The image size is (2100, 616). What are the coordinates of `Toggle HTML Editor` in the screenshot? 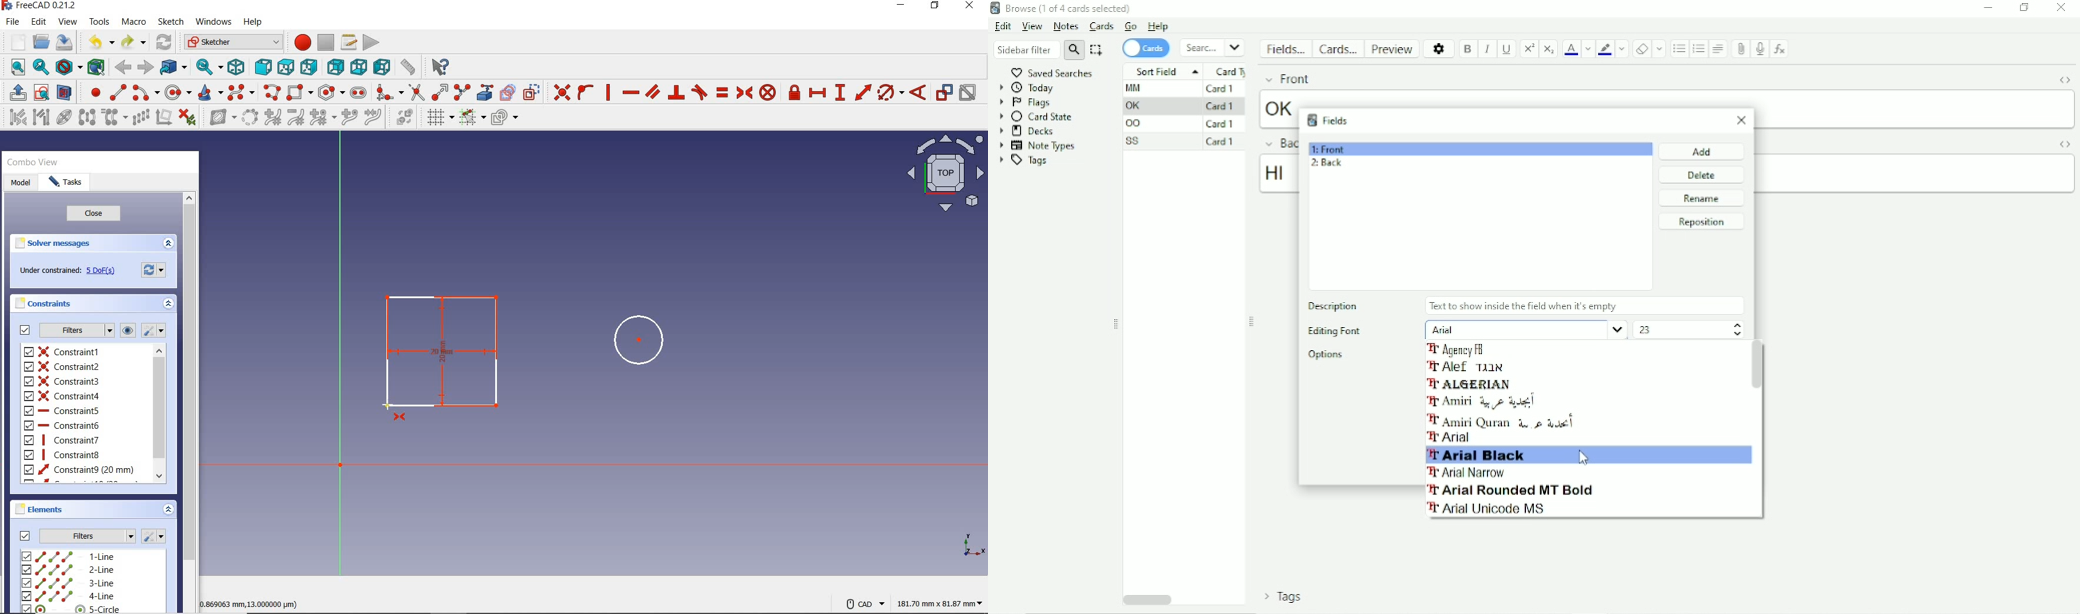 It's located at (2062, 79).